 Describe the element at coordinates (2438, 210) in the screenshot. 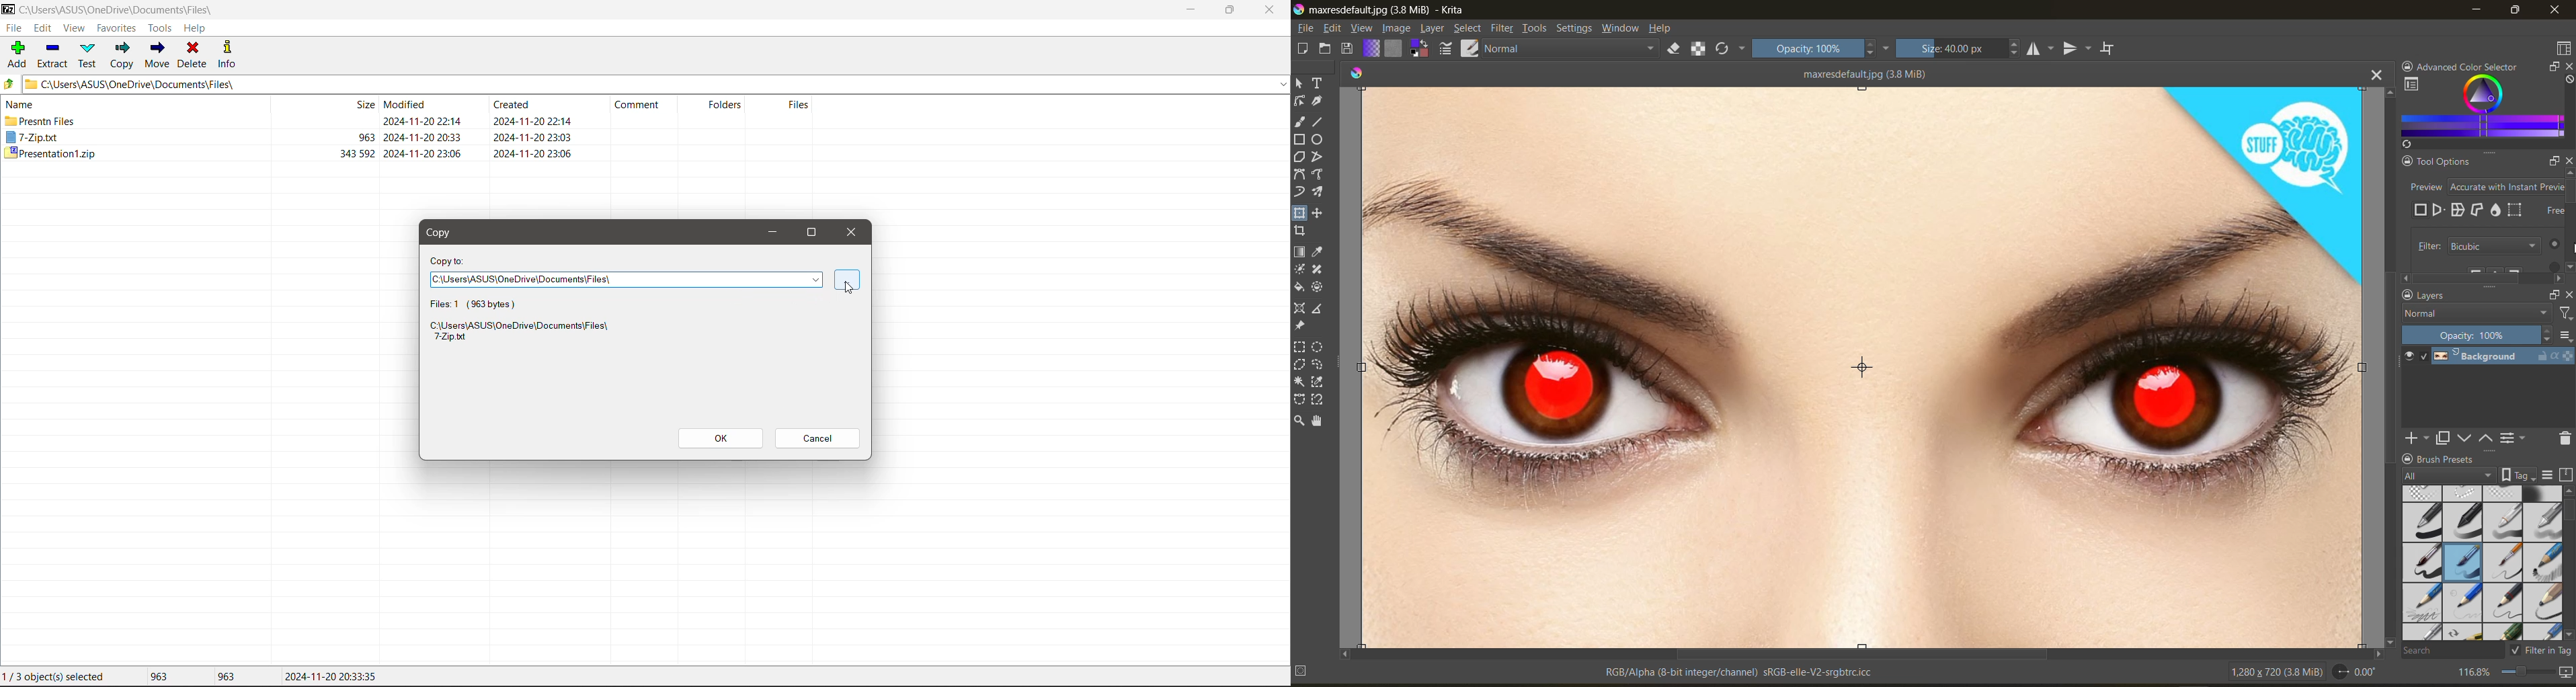

I see `preview` at that location.